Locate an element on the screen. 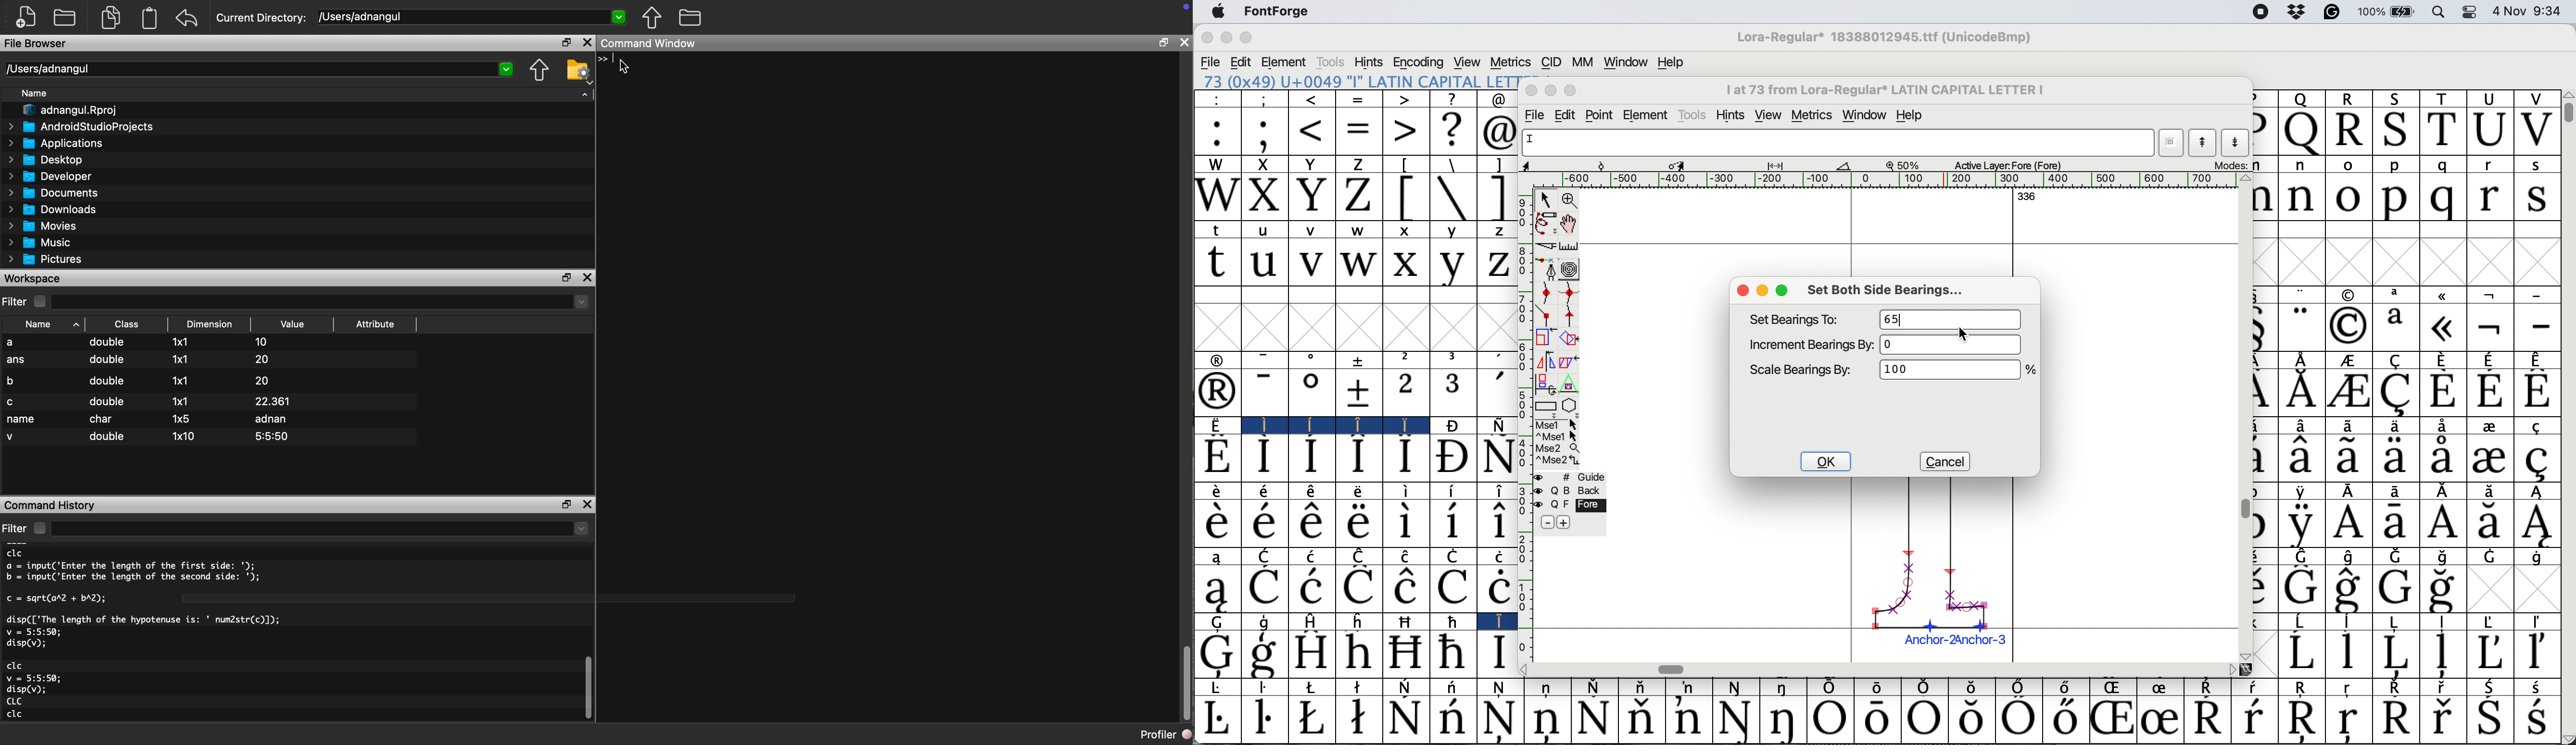 The image size is (2576, 756). Symbol is located at coordinates (2350, 722).